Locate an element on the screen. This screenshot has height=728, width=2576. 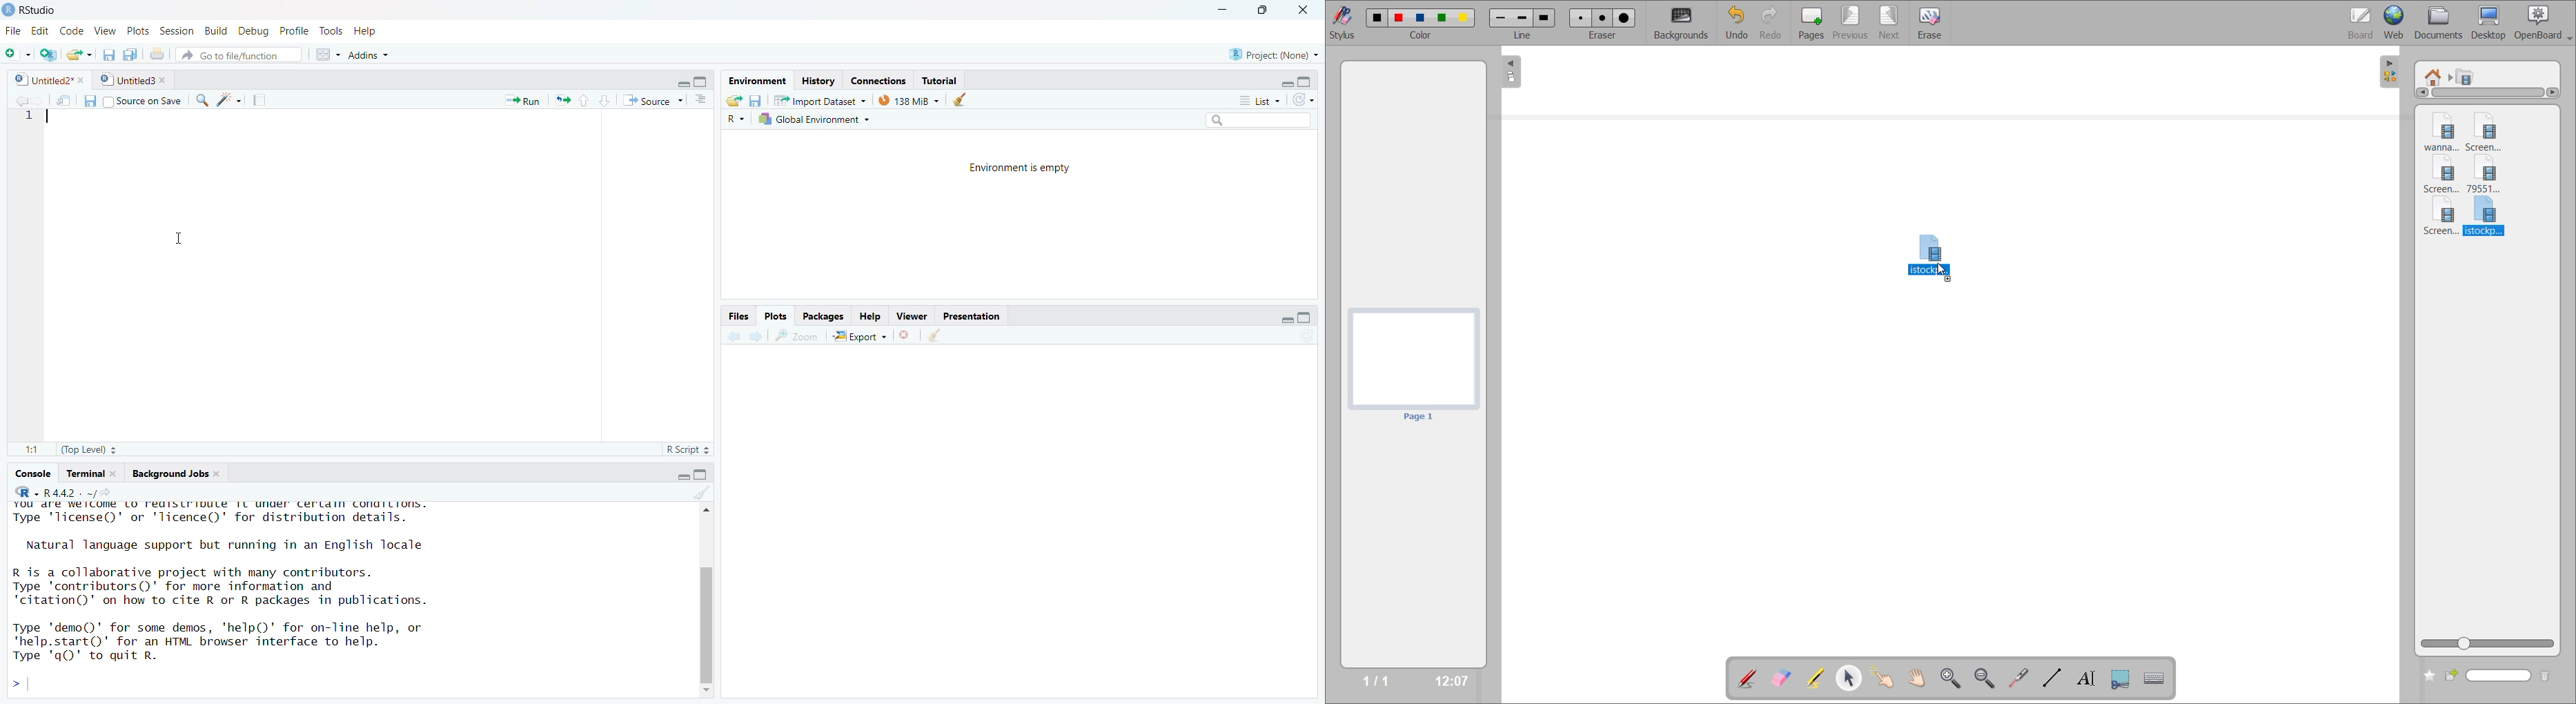
Save workspaces is located at coordinates (759, 99).